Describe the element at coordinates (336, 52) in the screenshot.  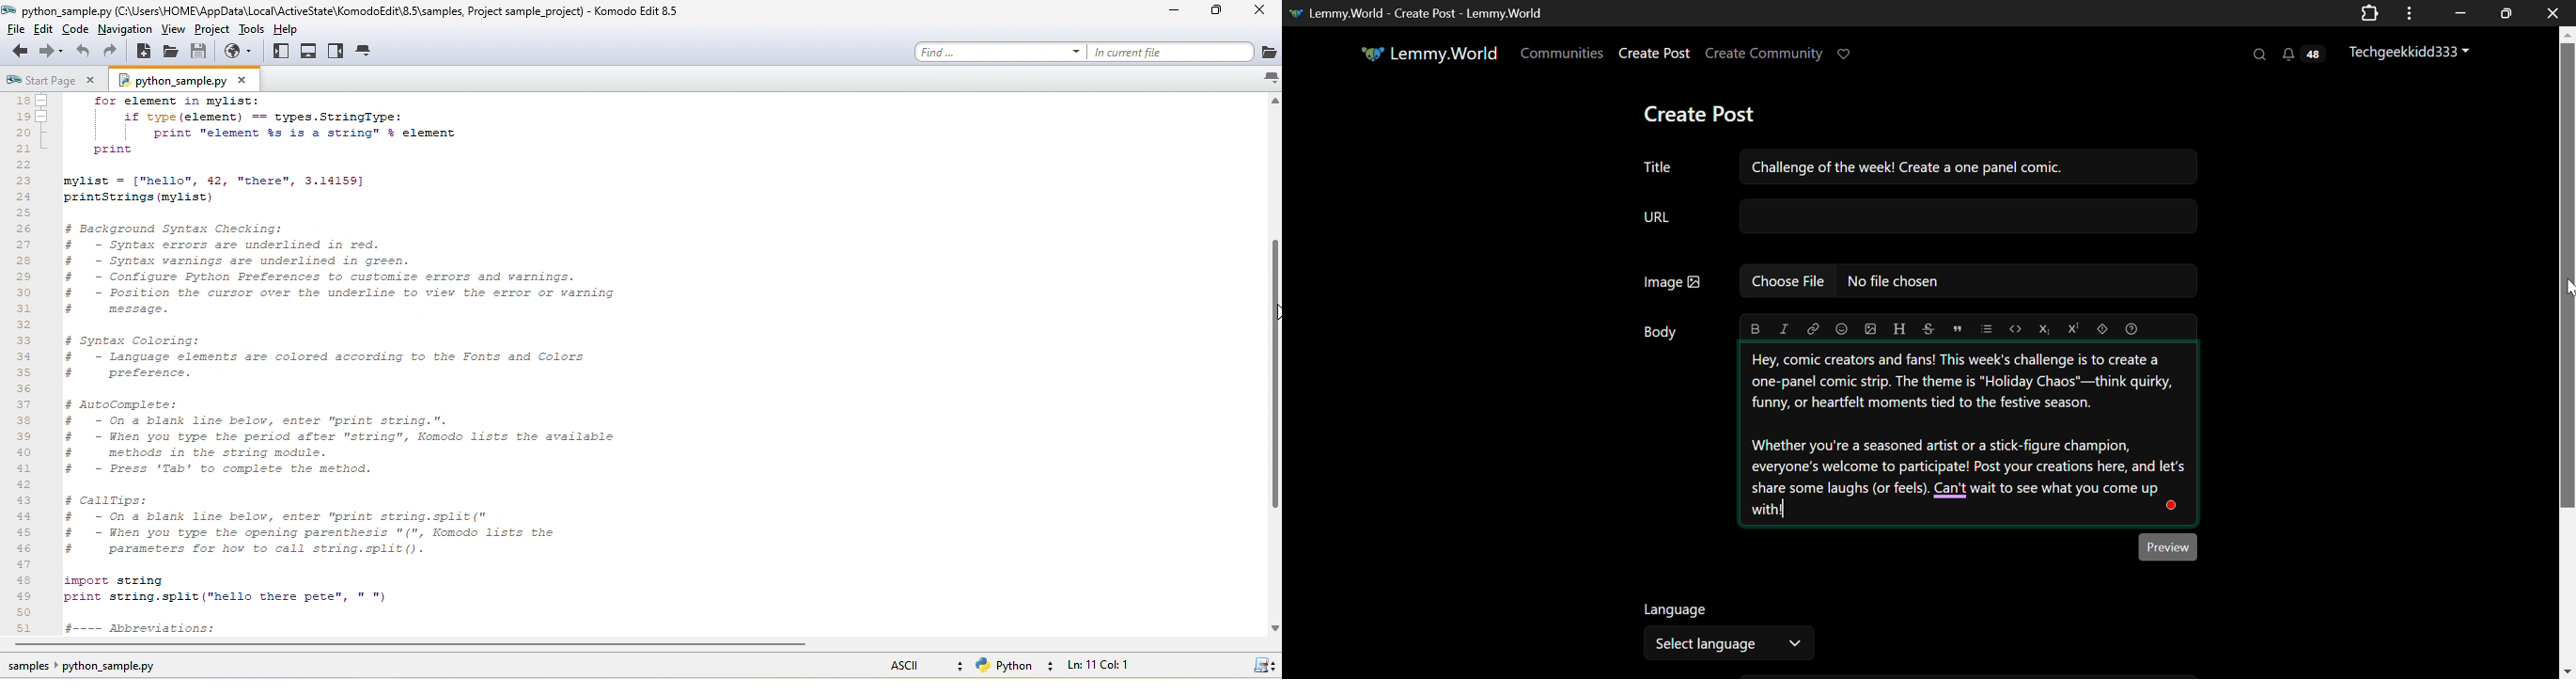
I see `right pane` at that location.